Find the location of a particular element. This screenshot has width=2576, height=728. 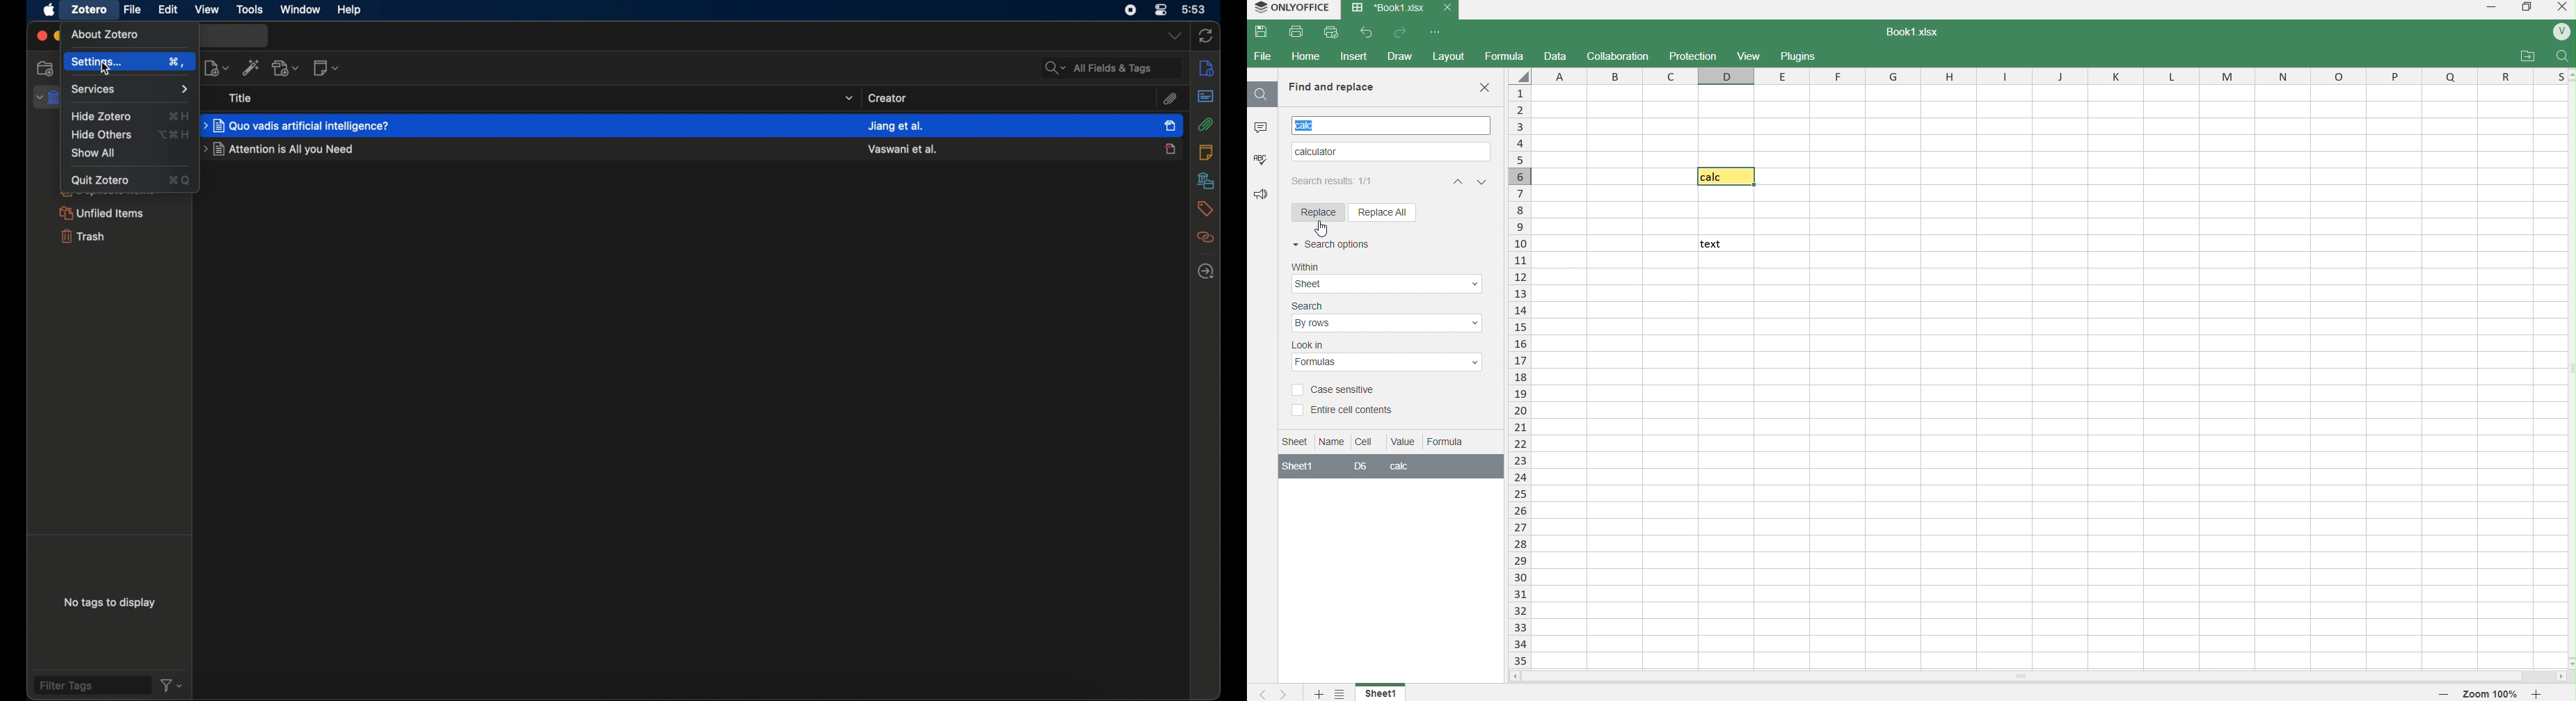

home is located at coordinates (1310, 56).